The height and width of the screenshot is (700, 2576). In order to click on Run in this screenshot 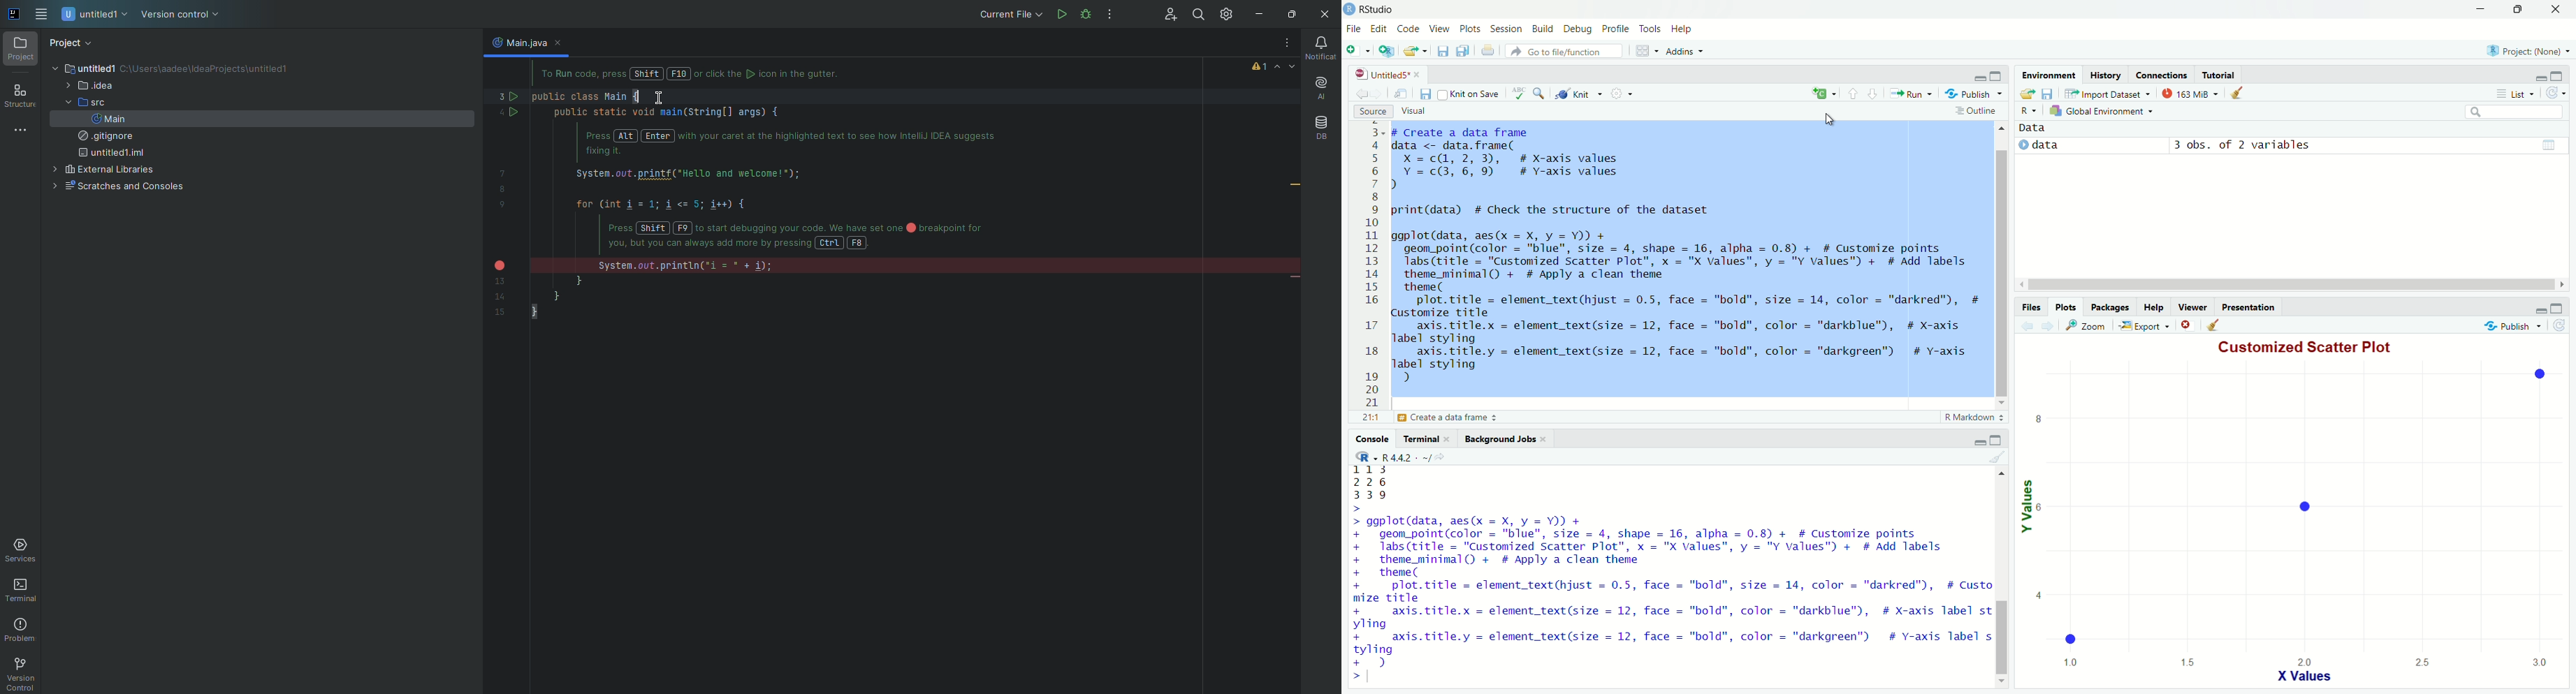, I will do `click(1910, 94)`.